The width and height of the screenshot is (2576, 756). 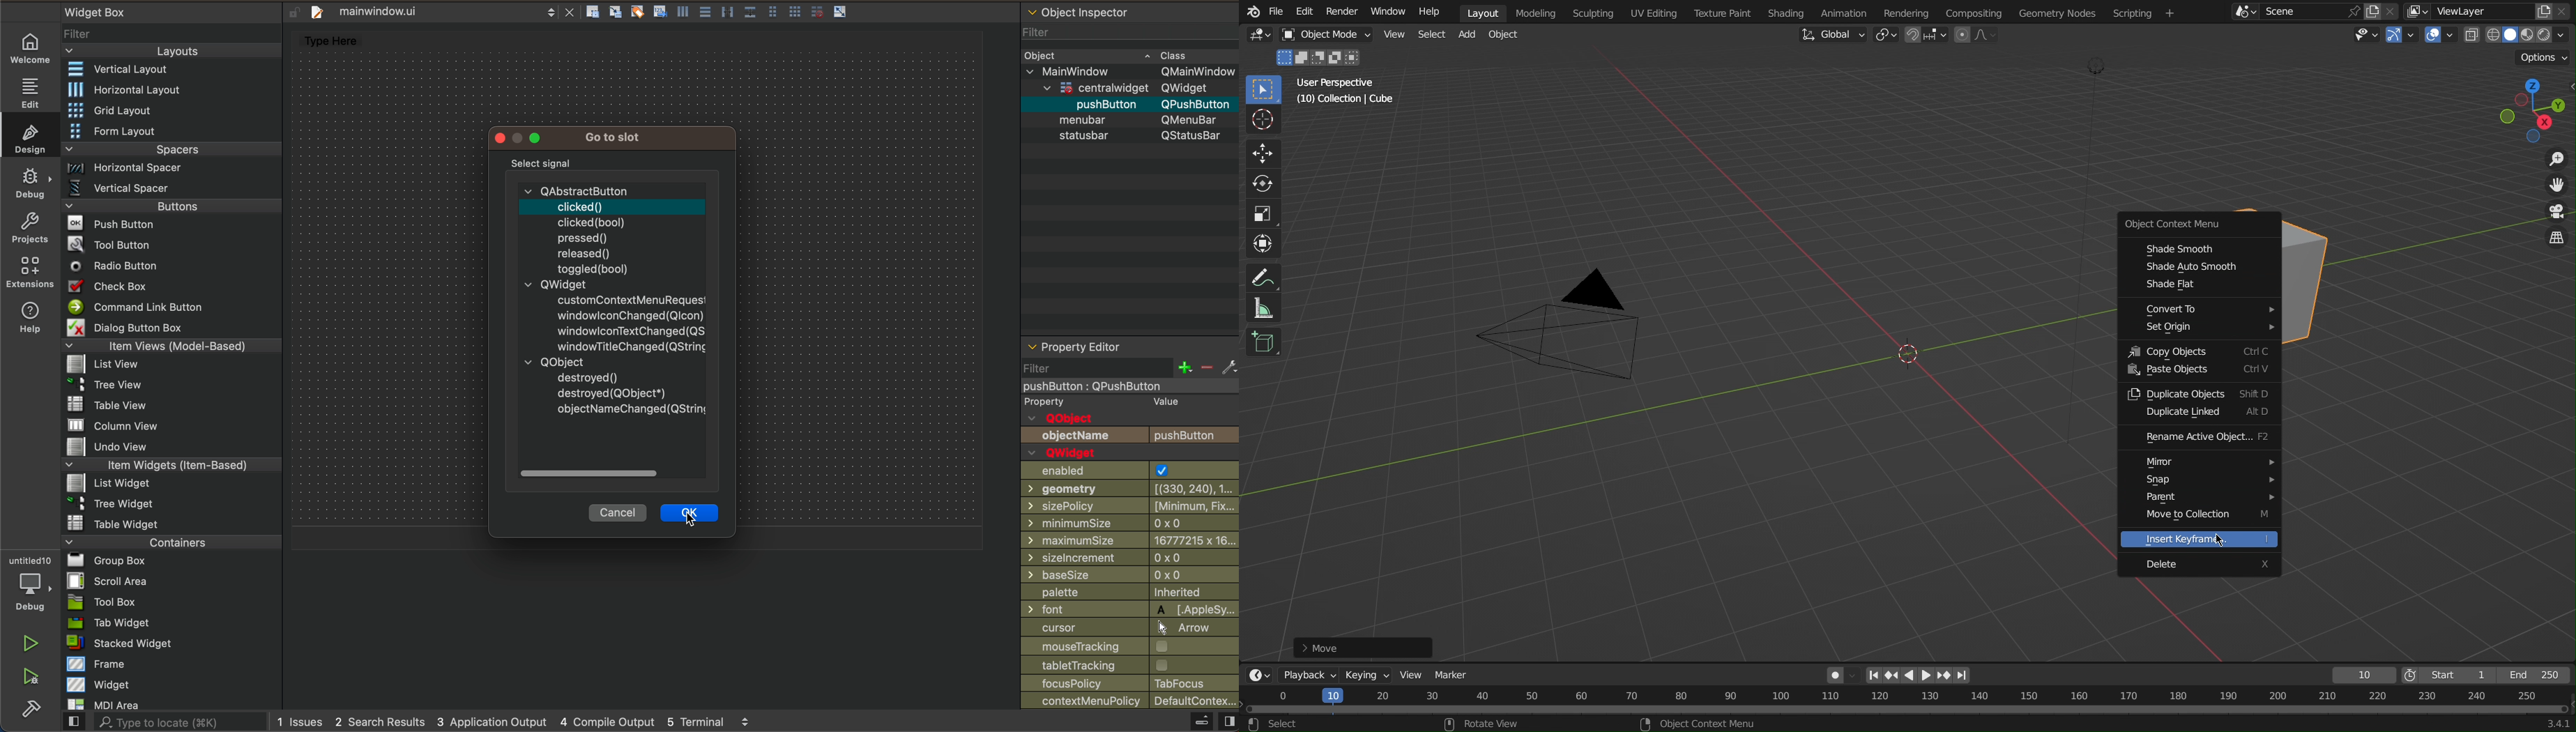 What do you see at coordinates (578, 204) in the screenshot?
I see `clicked()` at bounding box center [578, 204].